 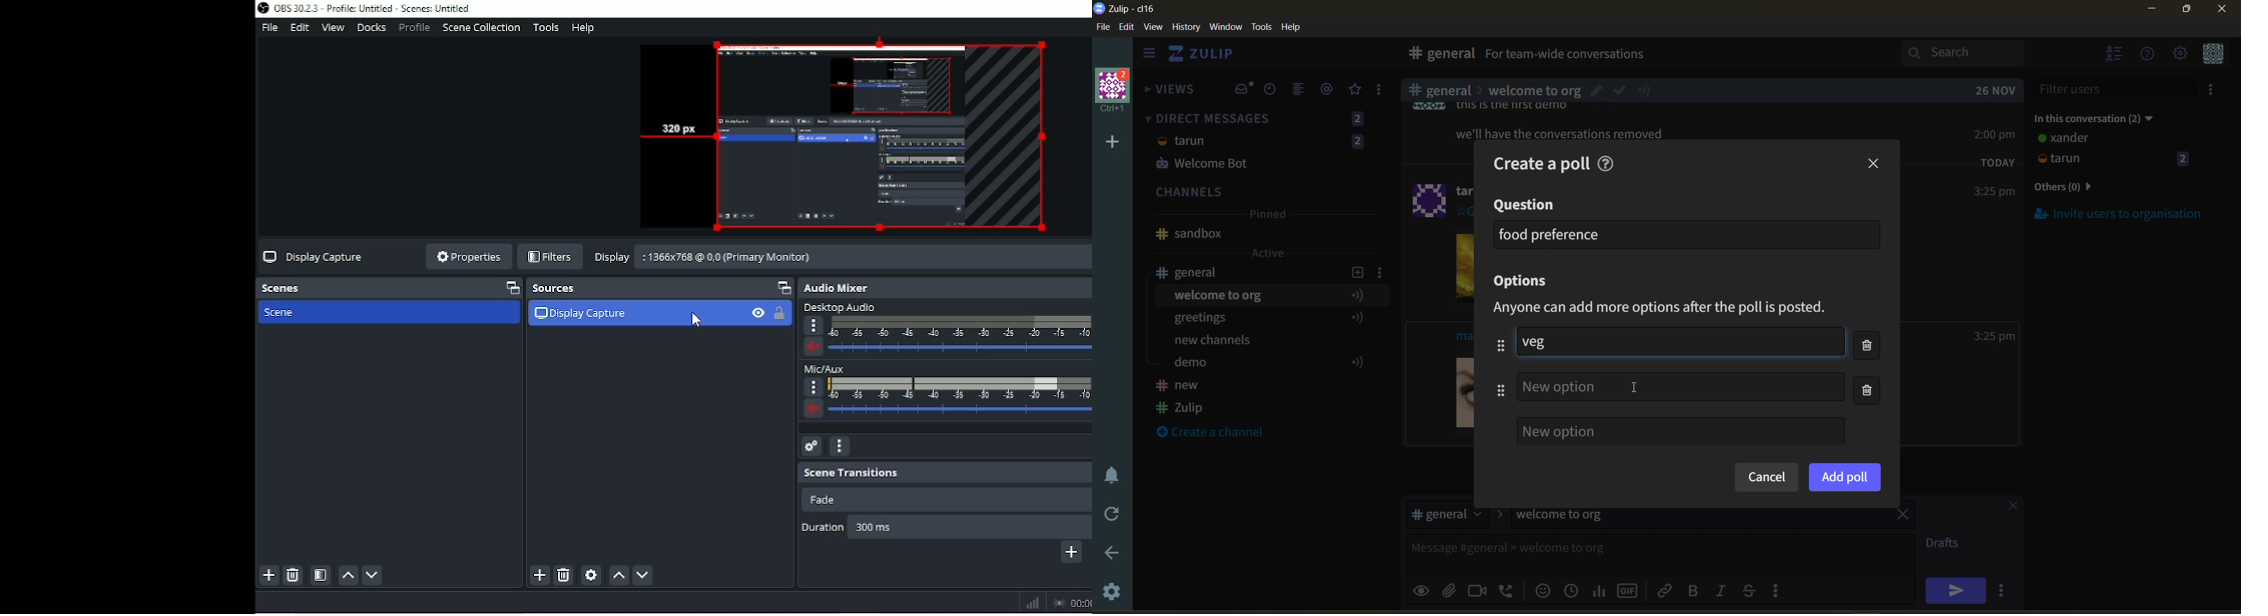 What do you see at coordinates (291, 313) in the screenshot?
I see `Scene` at bounding box center [291, 313].